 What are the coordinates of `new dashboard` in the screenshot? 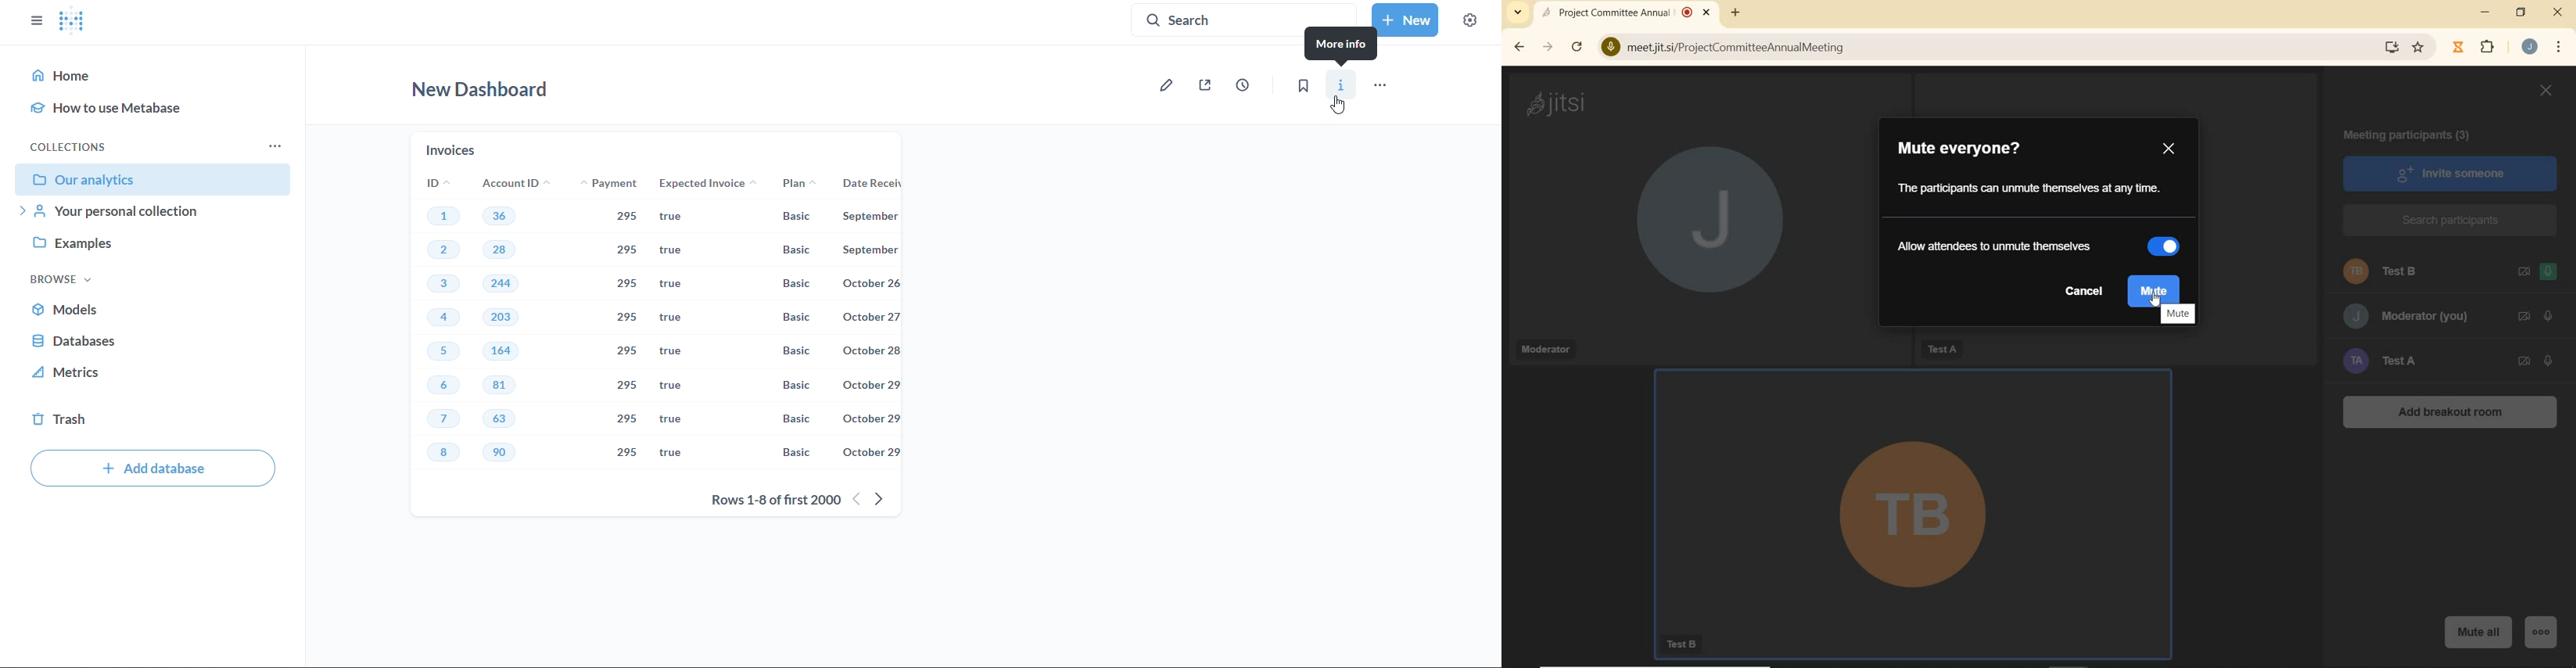 It's located at (484, 94).